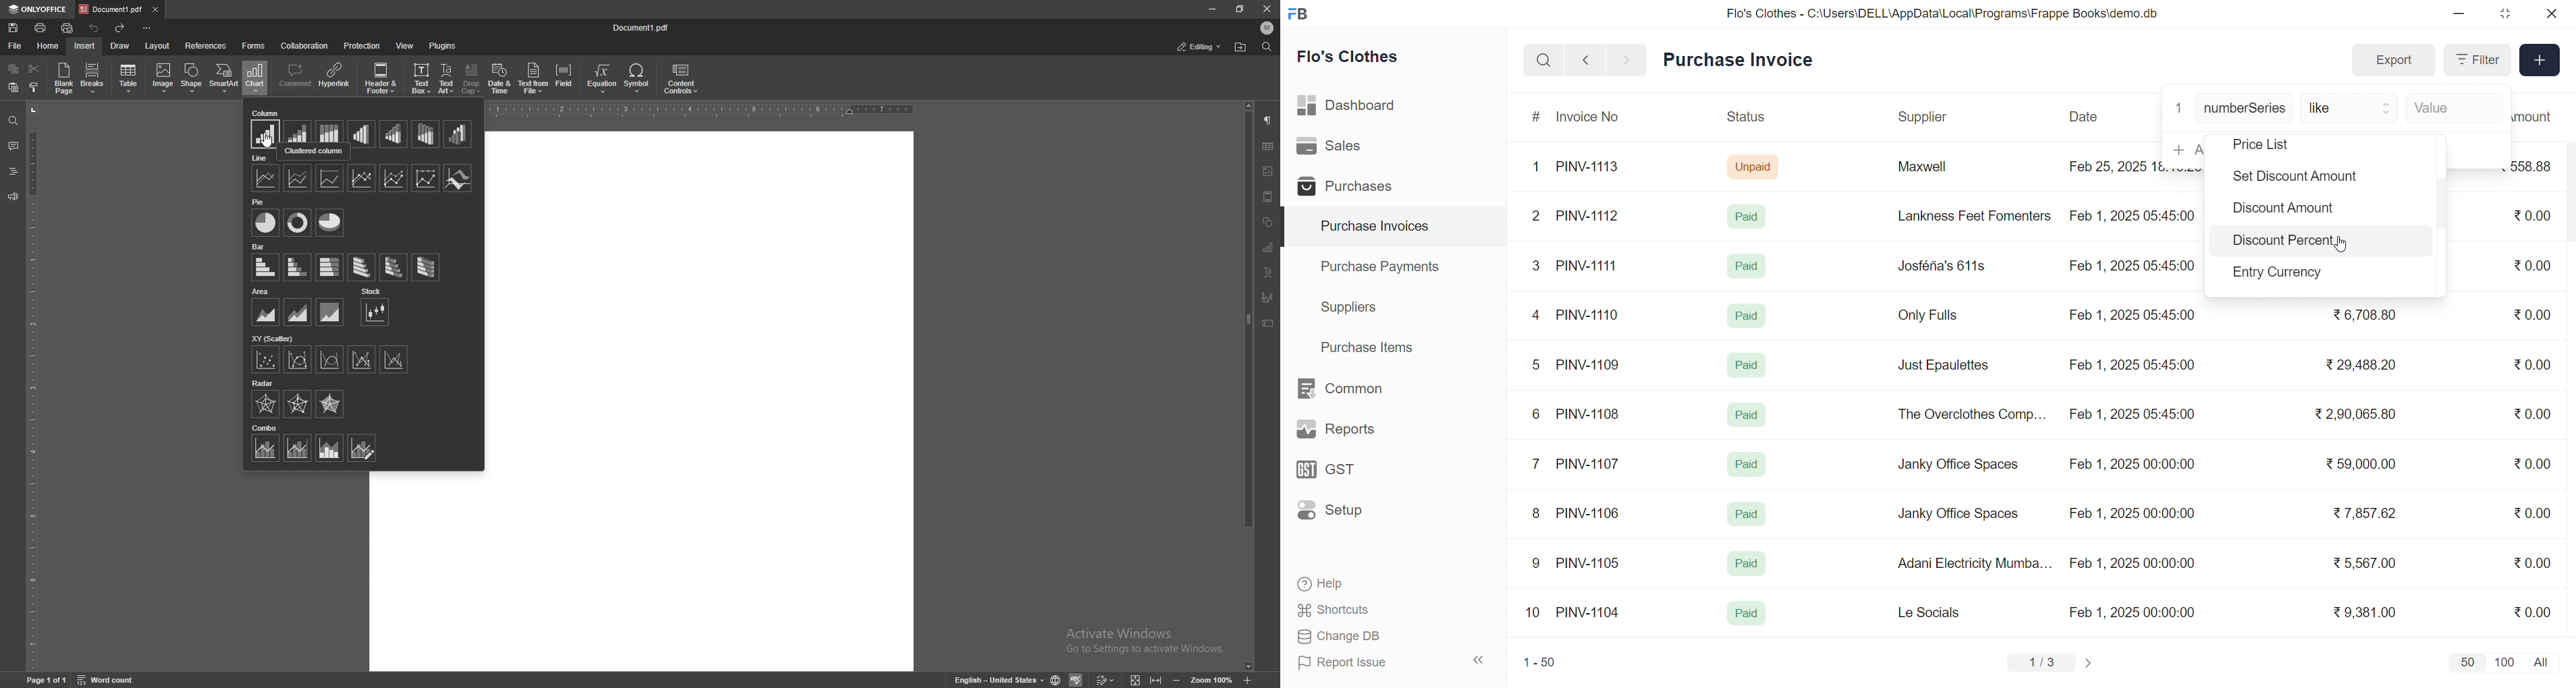 Image resolution: width=2576 pixels, height=700 pixels. What do you see at coordinates (2460, 14) in the screenshot?
I see `minimize` at bounding box center [2460, 14].